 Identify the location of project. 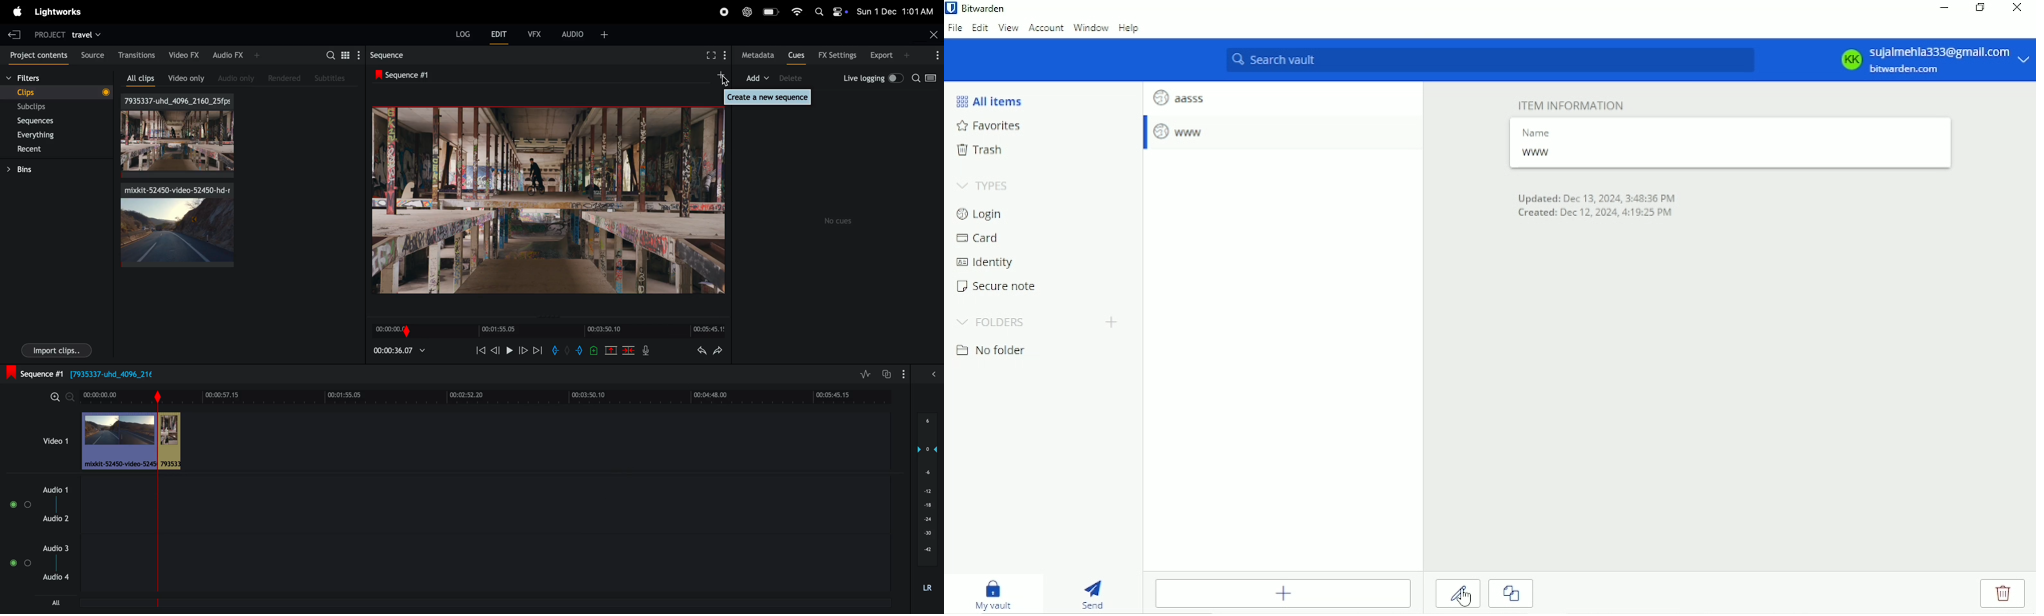
(50, 35).